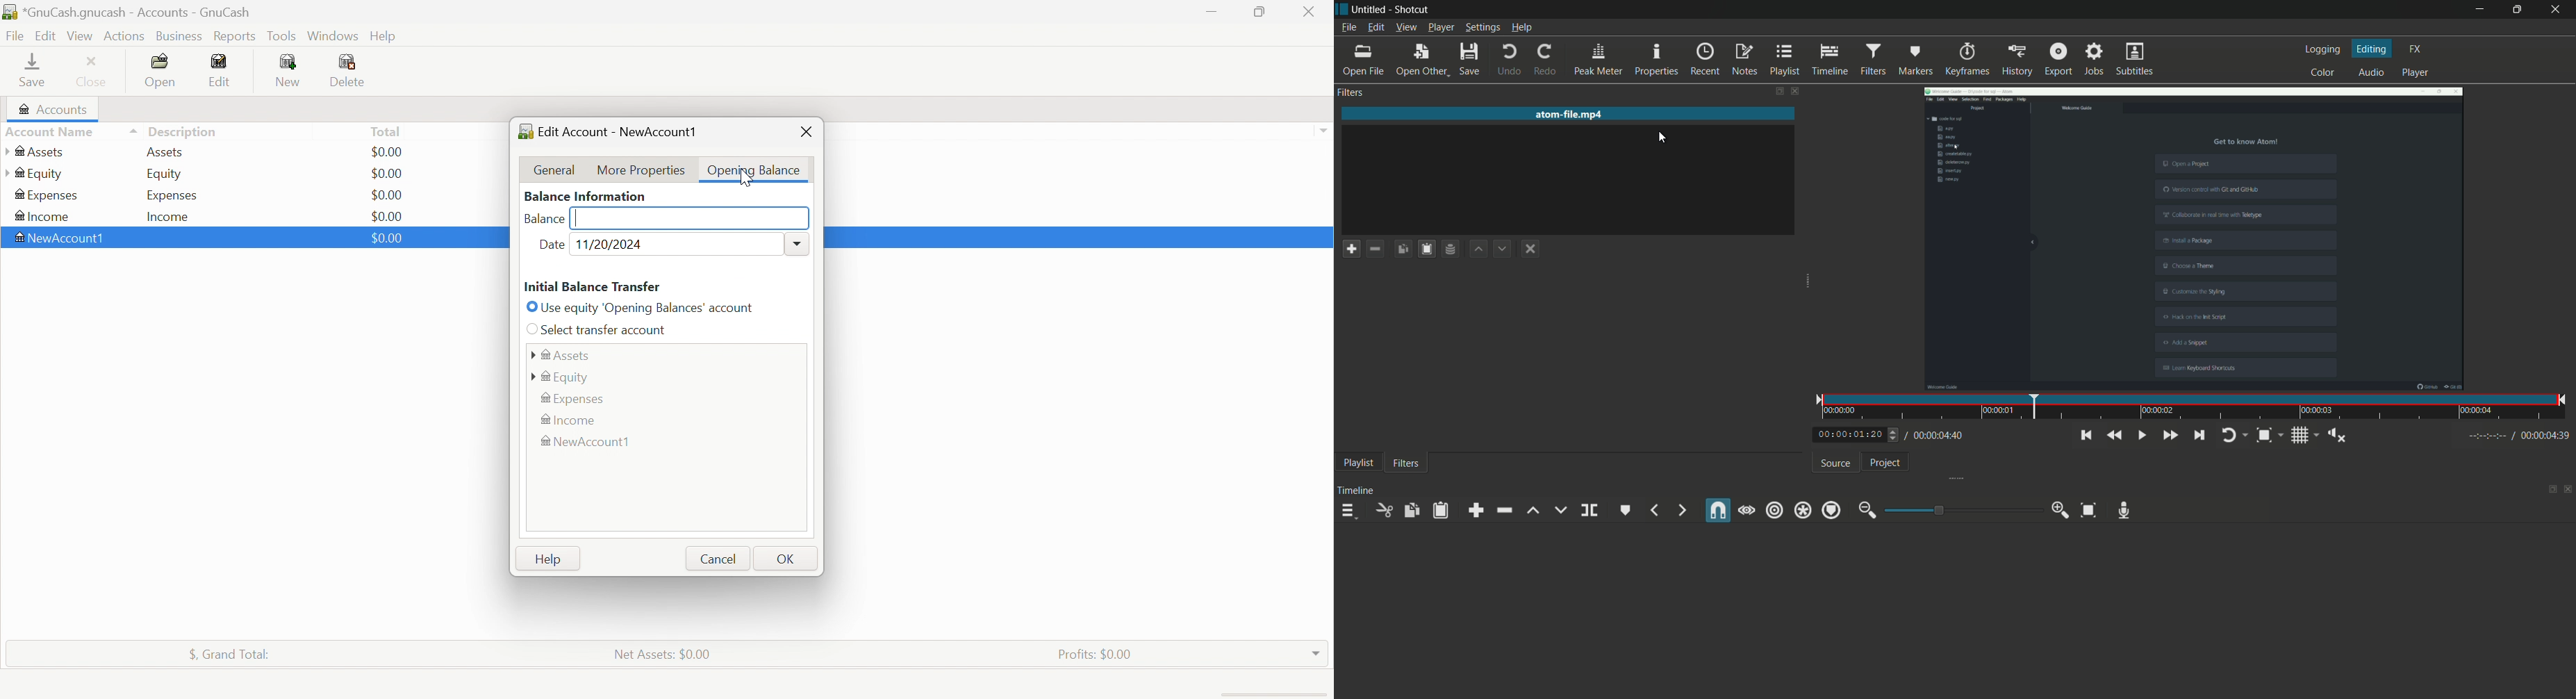 The height and width of the screenshot is (700, 2576). What do you see at coordinates (1440, 28) in the screenshot?
I see `player menu` at bounding box center [1440, 28].